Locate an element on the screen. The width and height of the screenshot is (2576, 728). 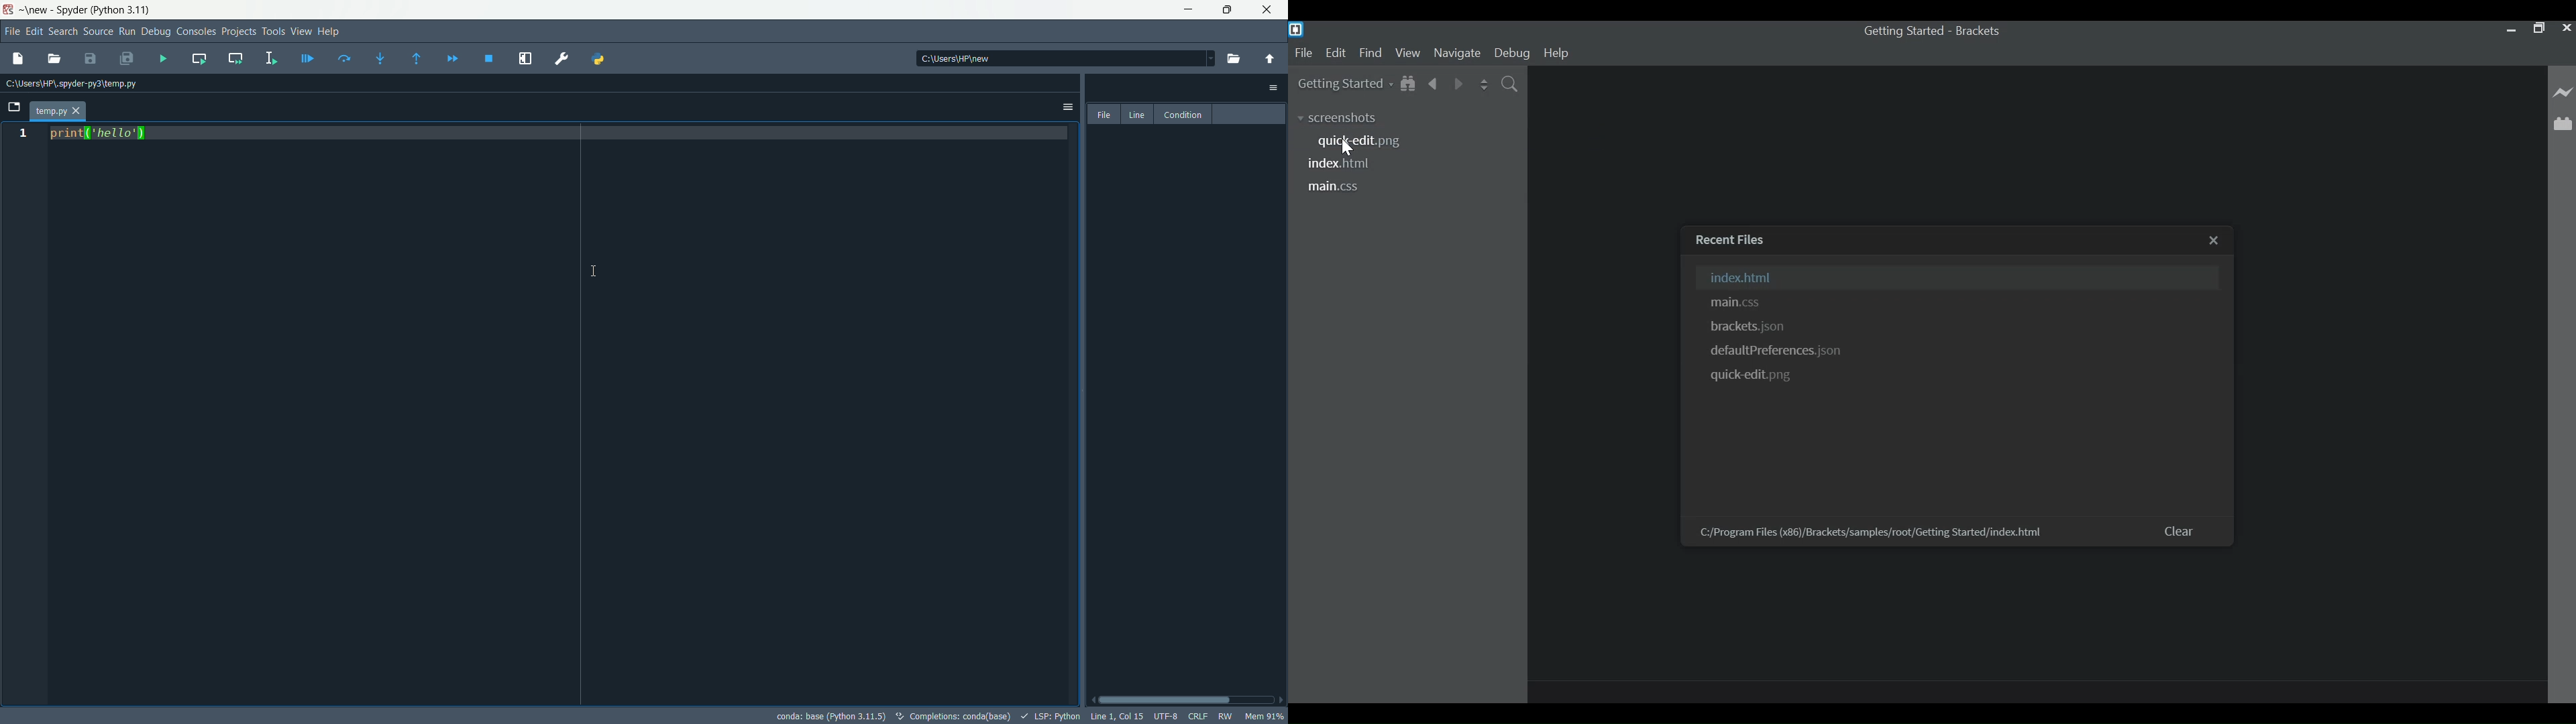
condition is located at coordinates (1183, 115).